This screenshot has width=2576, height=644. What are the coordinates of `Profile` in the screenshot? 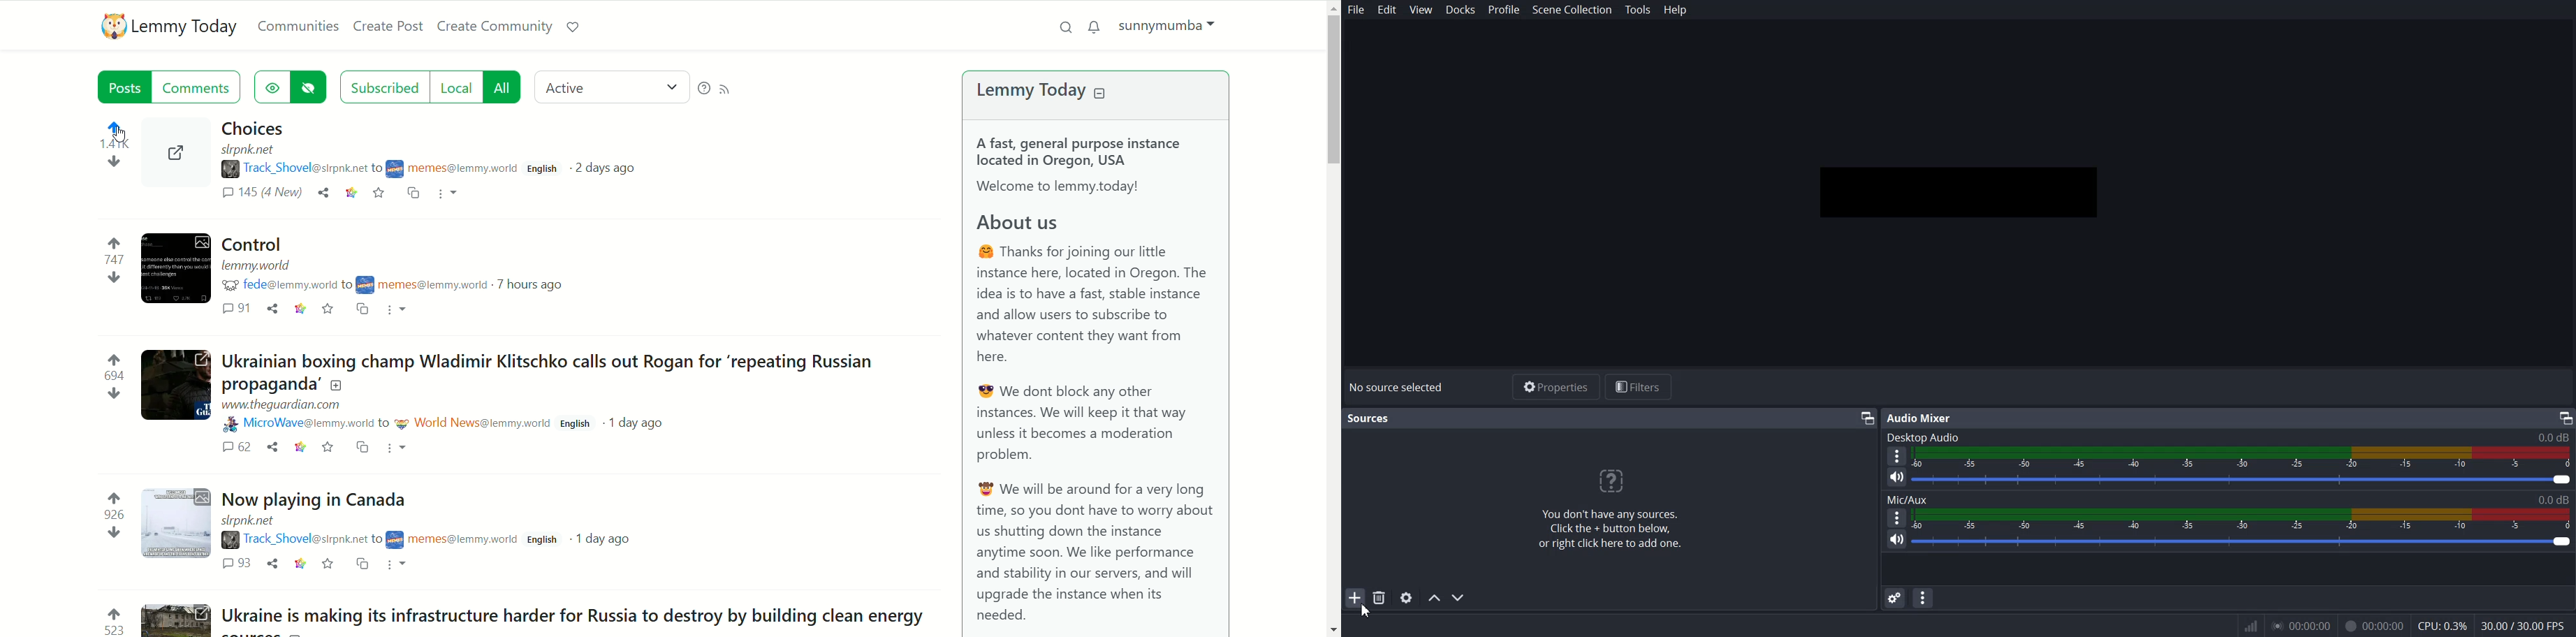 It's located at (1504, 10).